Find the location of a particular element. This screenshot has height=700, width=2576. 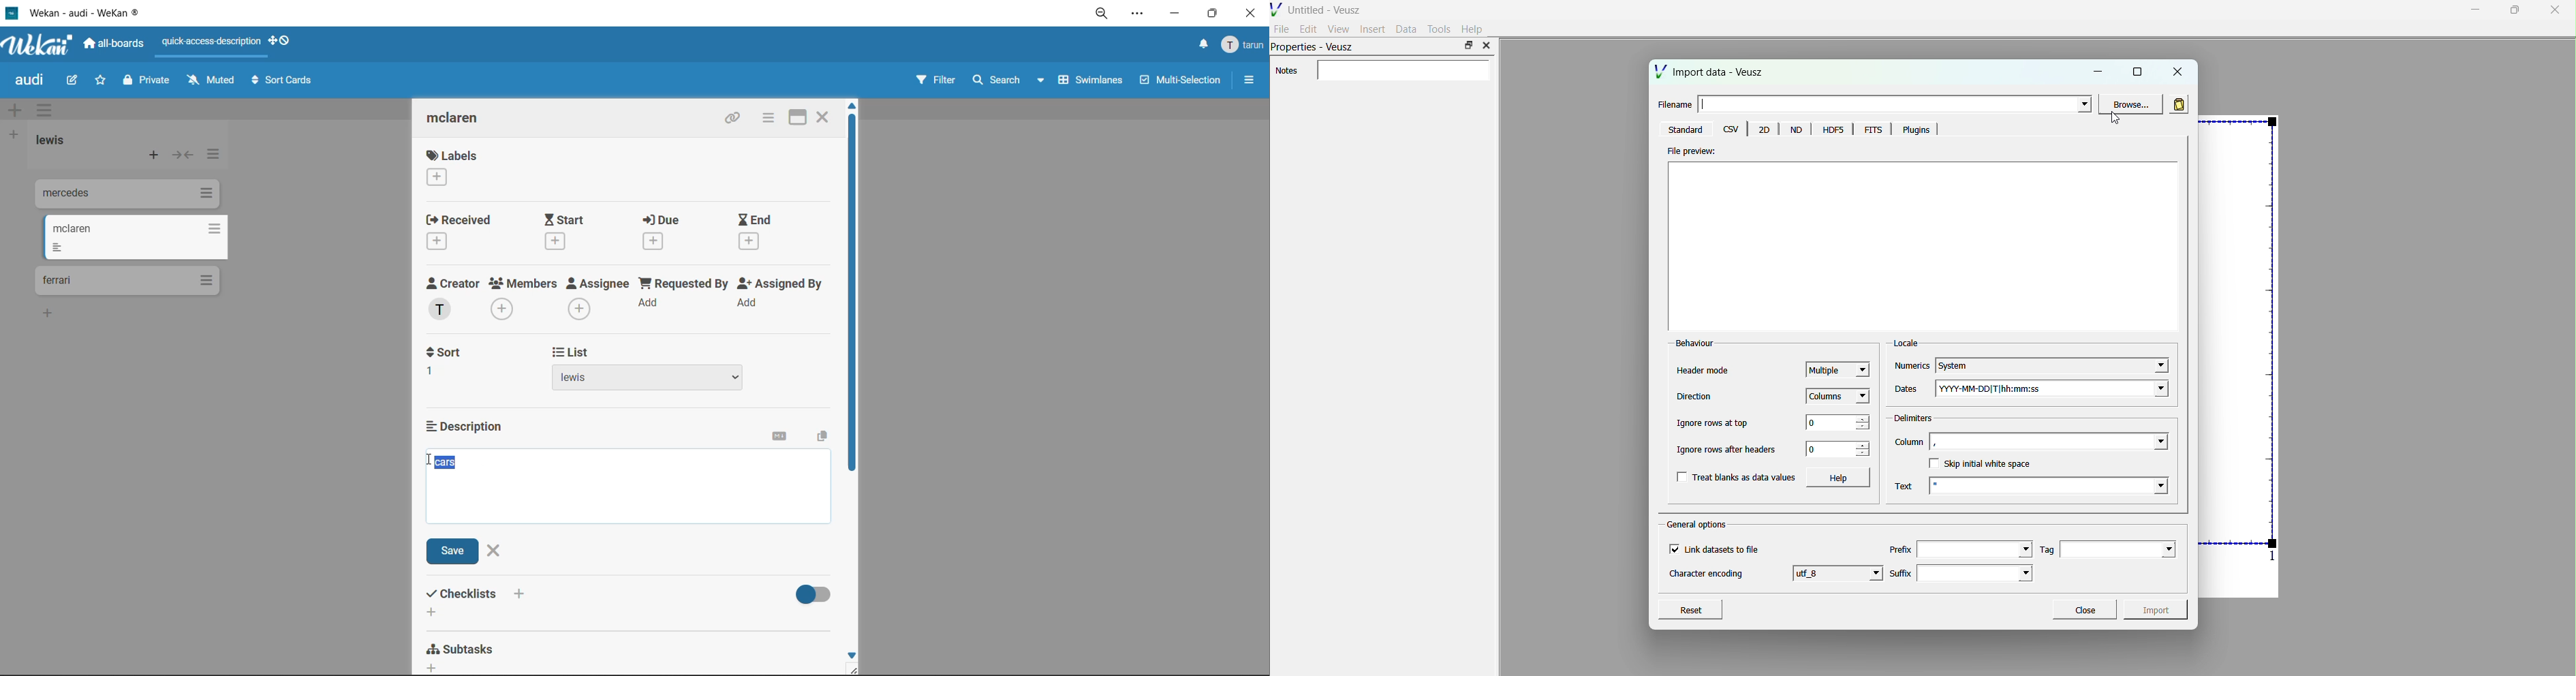

cards is located at coordinates (125, 196).